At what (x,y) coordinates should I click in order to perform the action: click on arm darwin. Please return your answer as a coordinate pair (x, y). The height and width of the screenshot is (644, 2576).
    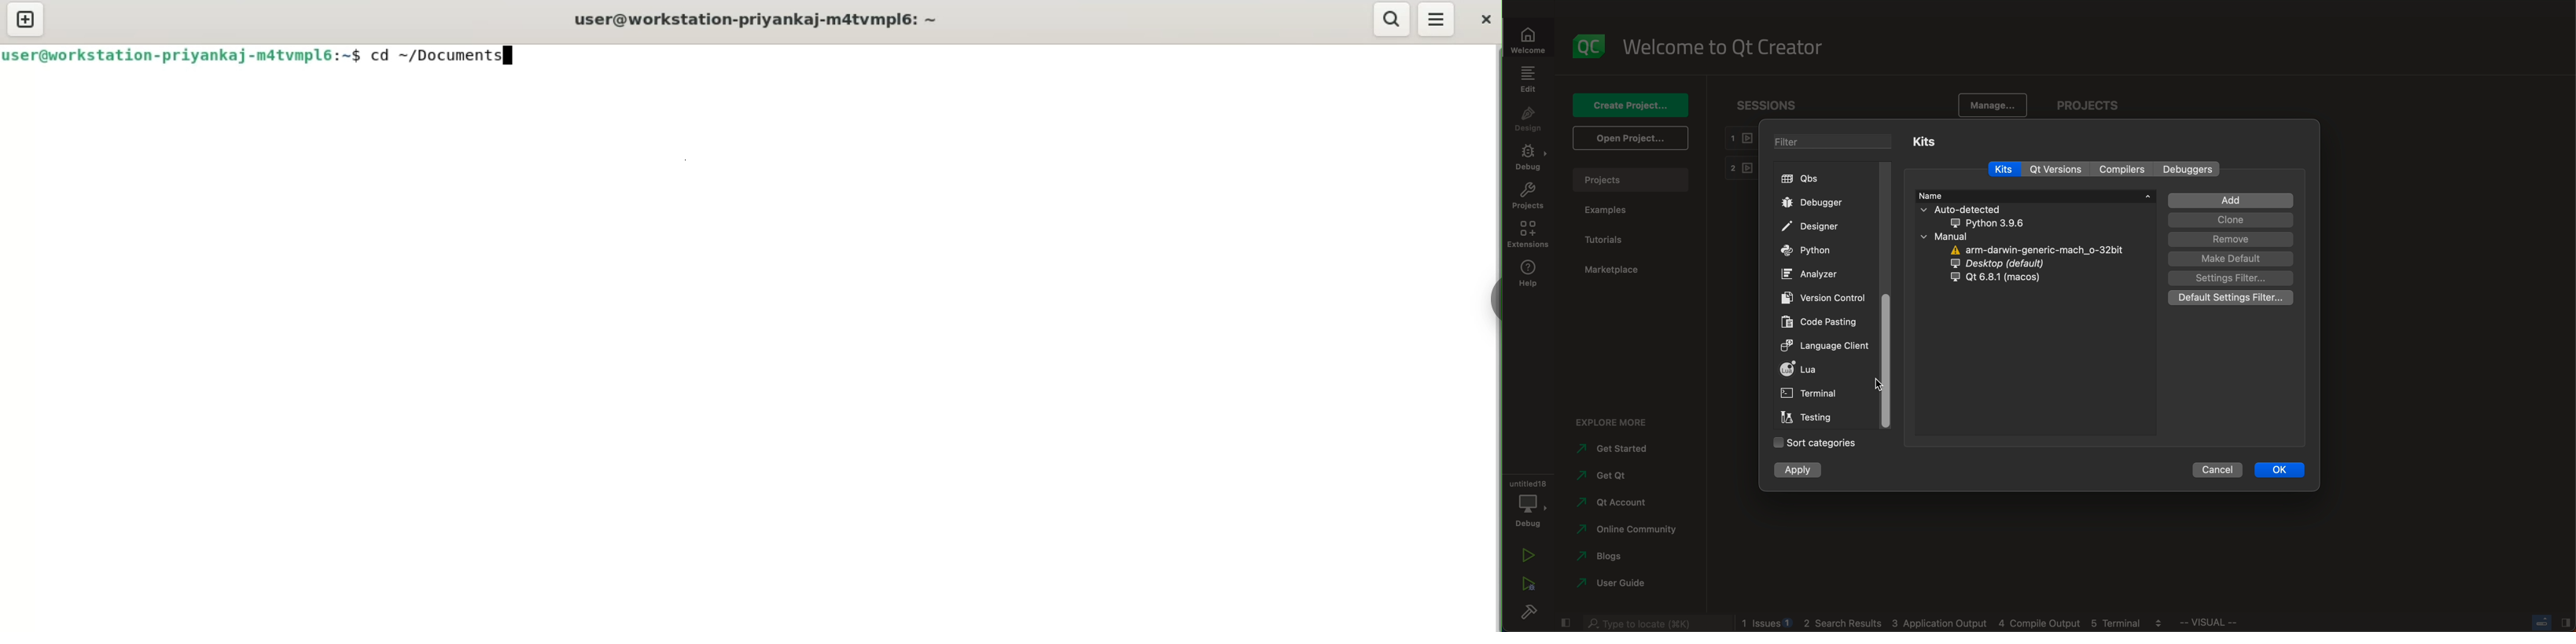
    Looking at the image, I should click on (2034, 251).